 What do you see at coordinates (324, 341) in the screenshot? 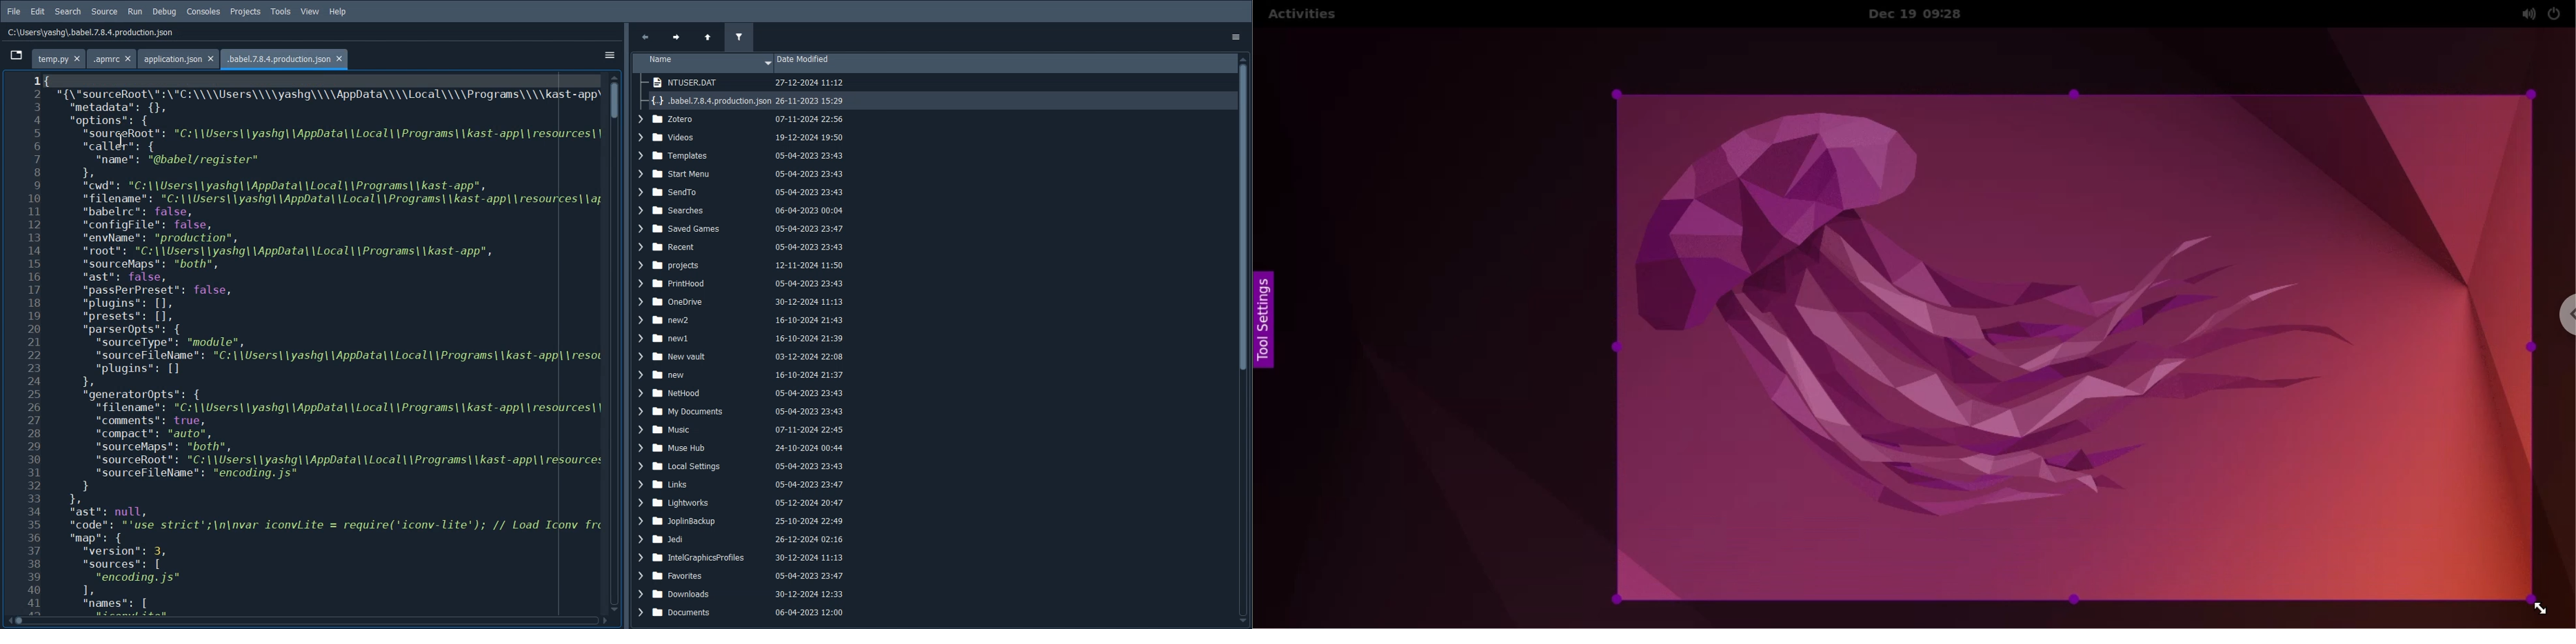
I see `1
{\"sourceRoot\":\"C:\\\\Users\\\\yashg\\\\AppData\\\\Local\\\\Programs\\\\kast -app}
“metadata”: {},
"options": {
"sou [Eecan ": "C:\\Users\\yashg\ \AppData\ \Local\ \Programs\ \kast-app\ | resources\
"caller": {
"name": "@babel/register"
1,
"cwd": "C:|\Users\\yashg\\AppData\\Locall\Programs\\kast-app",
"filename": "C:|\Users|\yashg\|AppDatal\Locall\Programs\\kast-app\\resources\\aj
"babelrc": false,
"configFile": false,
"envName": “production”,
"root": "C:\\Users|\yashg\\AppDatal\Locall\Programs\\kast-app",
"sourceMaps”: "both",
"ast": false,
"passPerPreset”: false,
“plugins”: [],
“presets”: [1,
"parserOpts": {
"sourceType": "module",
"sourceFileName": "C:||Users\\yashg\\AppData\\Locall\Programs\\kast-app\\reso
“plugins”: [1]
1,
"generator0pts”: {
"filename": "C:|\Users|\yashg\\AppDatal\Locall|Programs\\kast-app\|resources\
"comments": true,
“compact”: "auto",
"sourceMaps”: "both",
"sourceRoot": "C:||Users\\yashgl\AppData\\Locall\Programs\\kast-app\\ resource
"sourceFileName": "encoding. js"
}
3,
Tone aad` at bounding box center [324, 341].